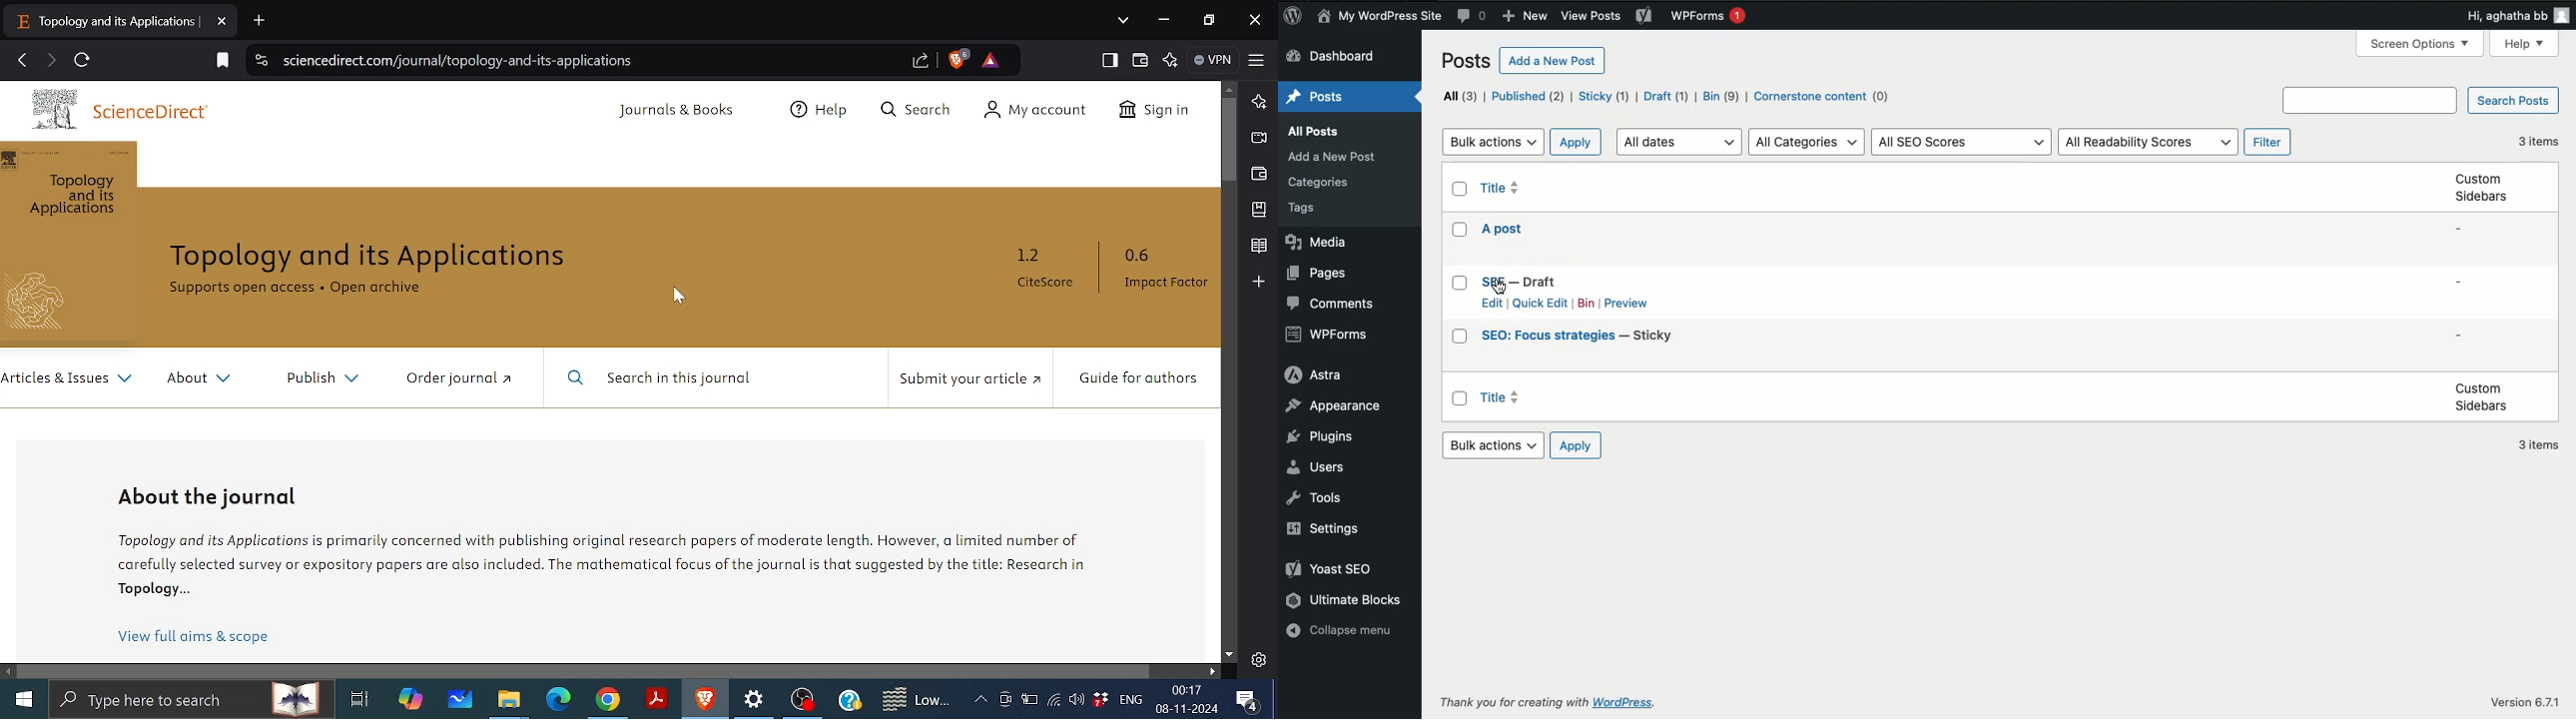  I want to click on Reading list, so click(1258, 247).